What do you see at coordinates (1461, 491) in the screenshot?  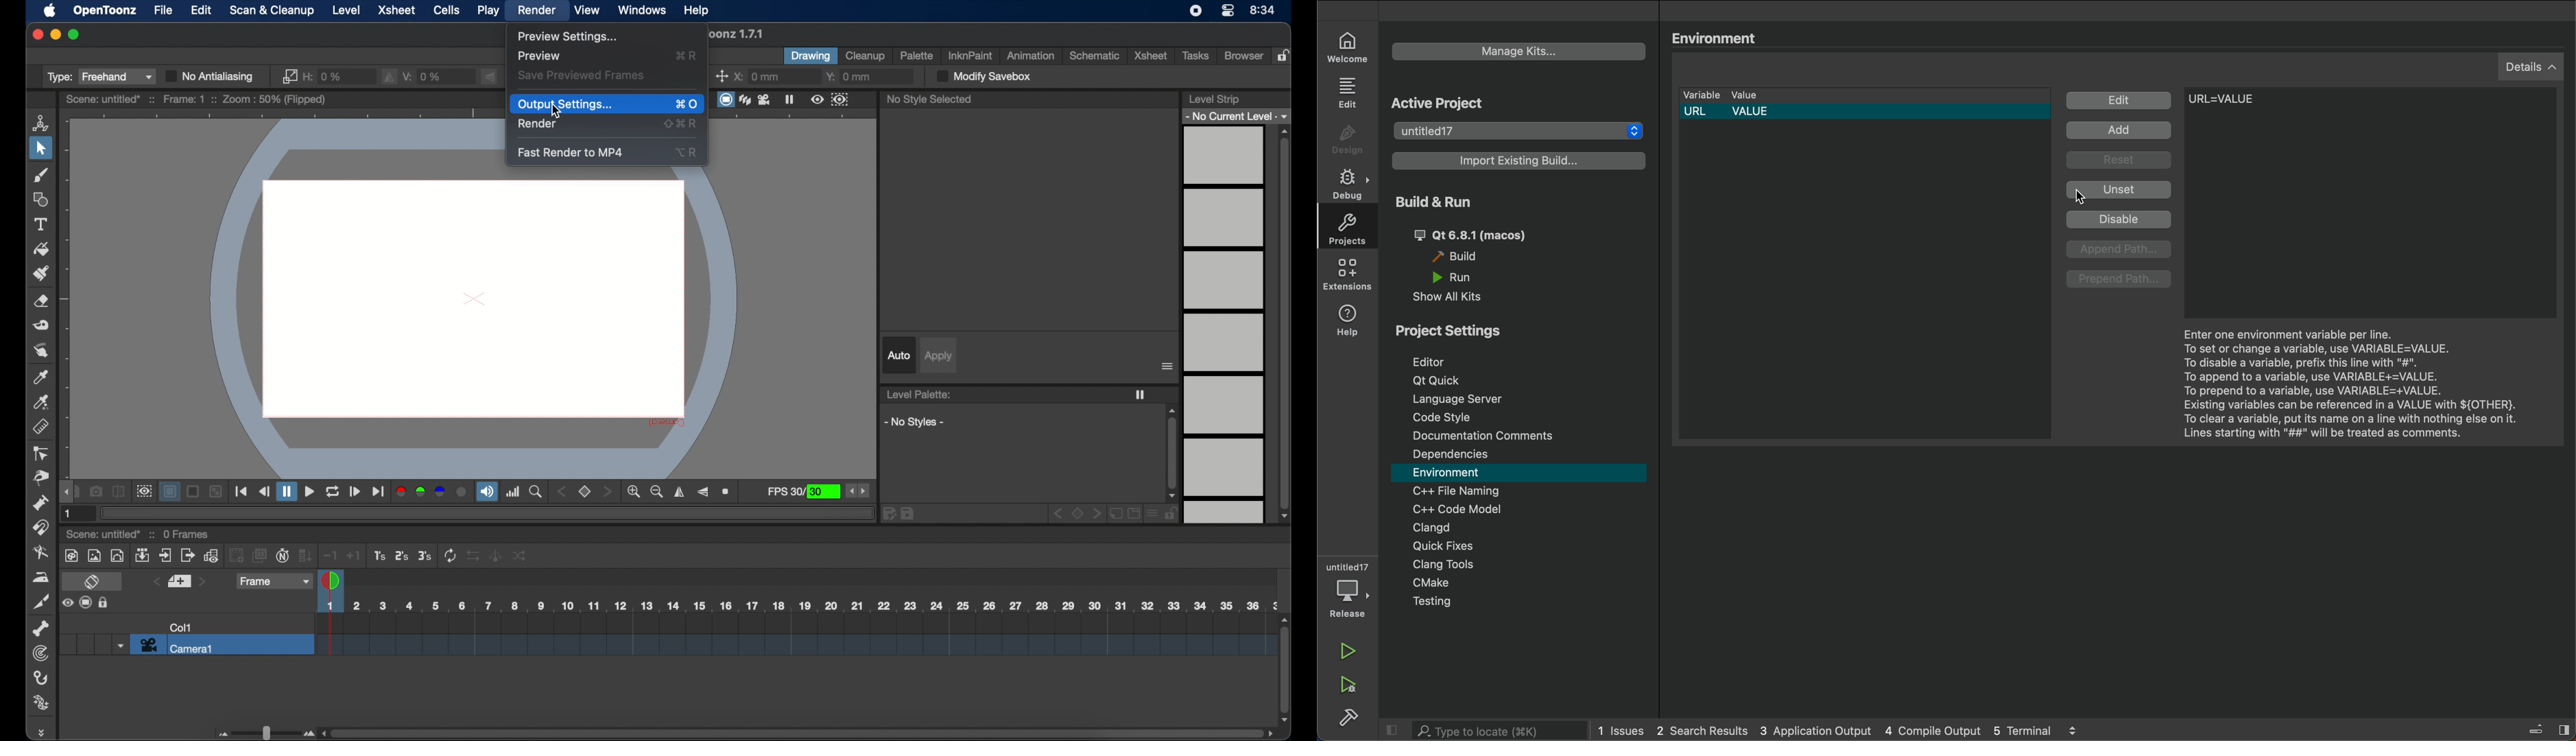 I see `file naming` at bounding box center [1461, 491].